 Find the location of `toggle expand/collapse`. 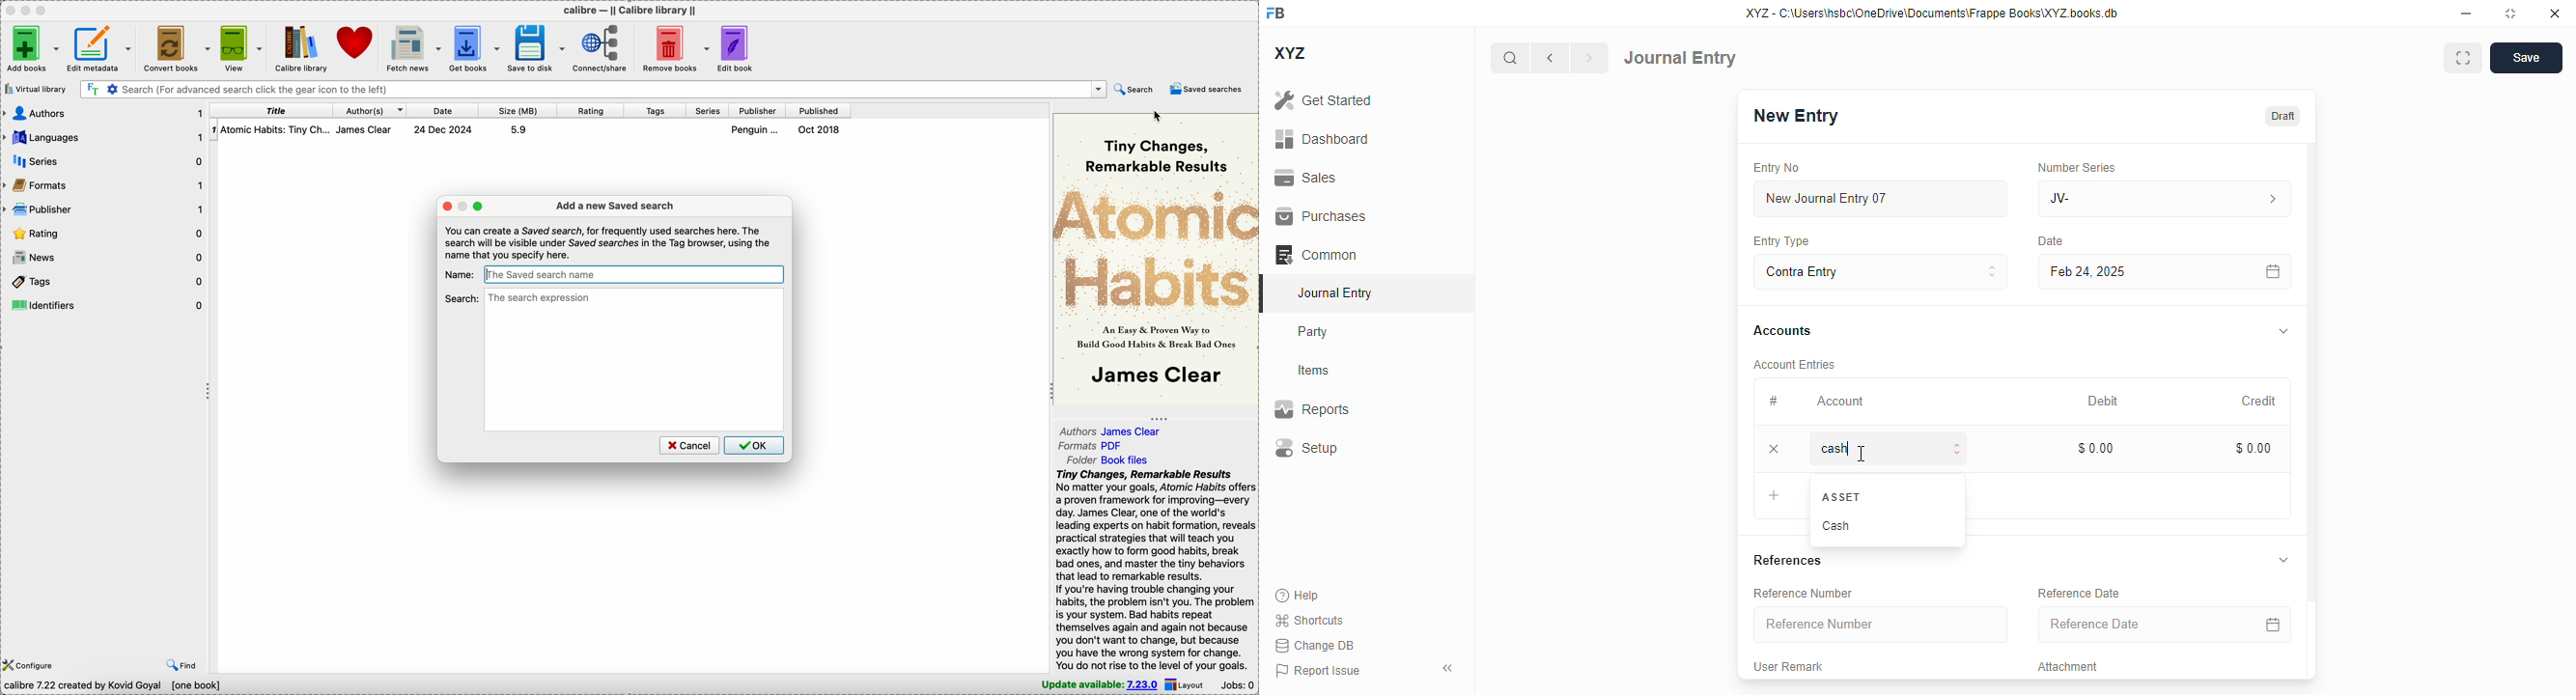

toggle expand/collapse is located at coordinates (2284, 330).